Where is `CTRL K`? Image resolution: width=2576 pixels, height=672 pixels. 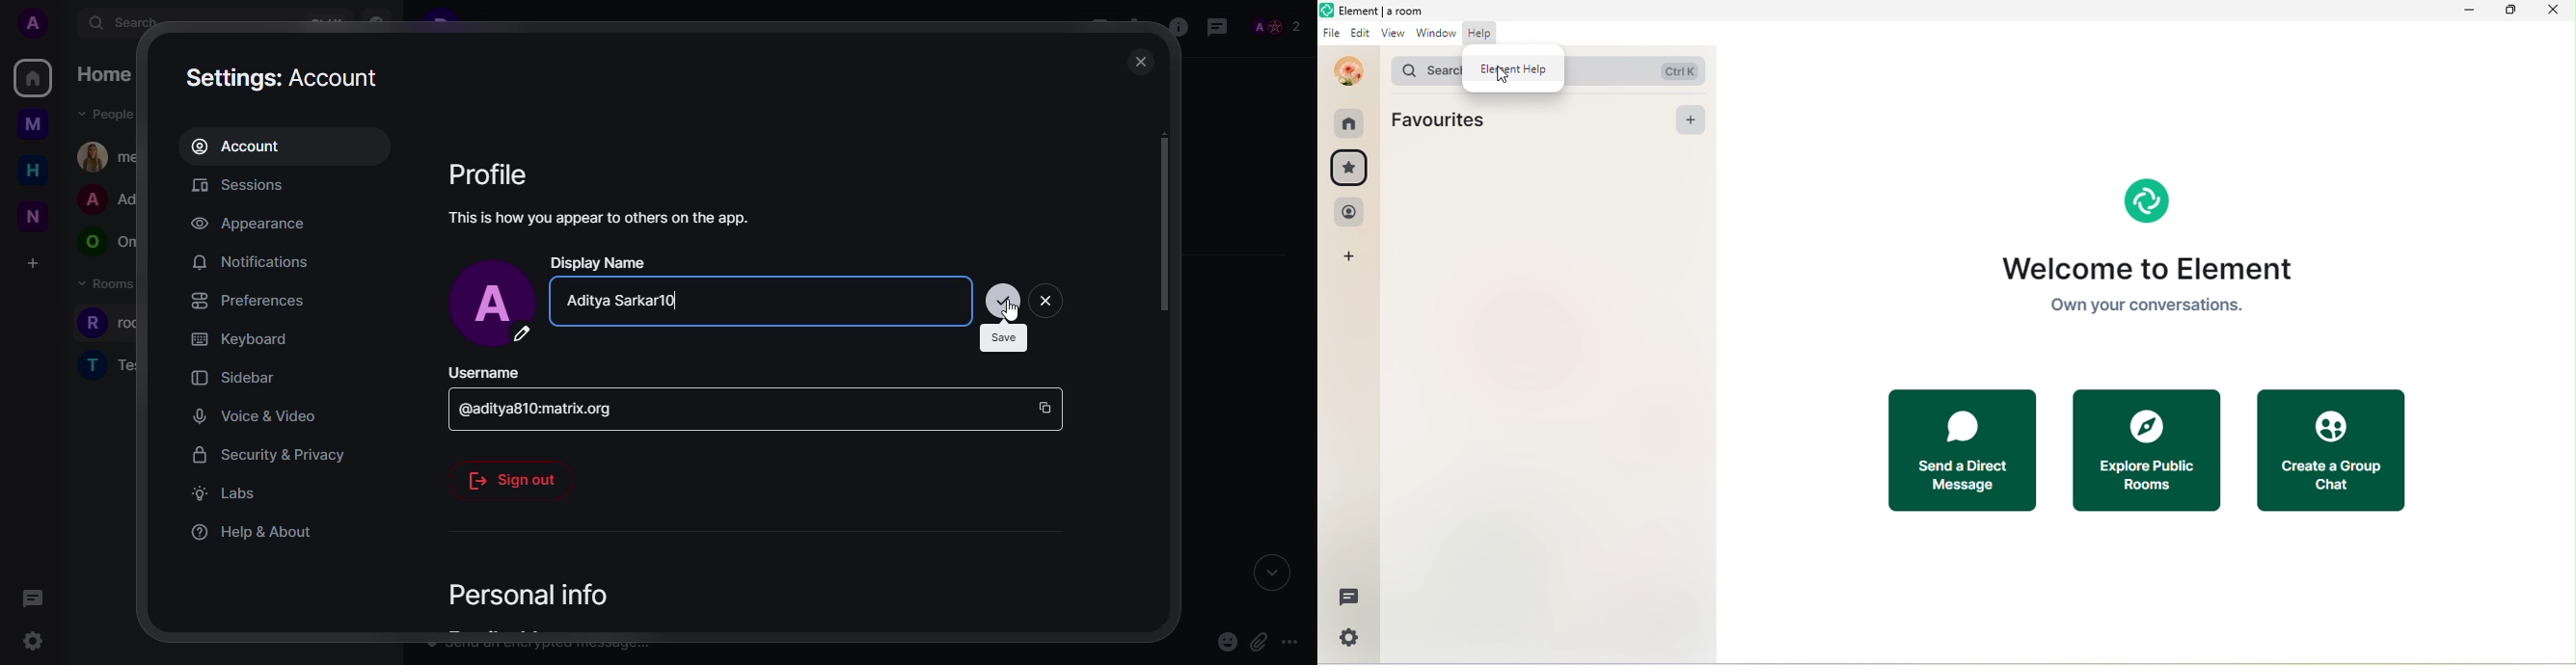
CTRL K is located at coordinates (1678, 70).